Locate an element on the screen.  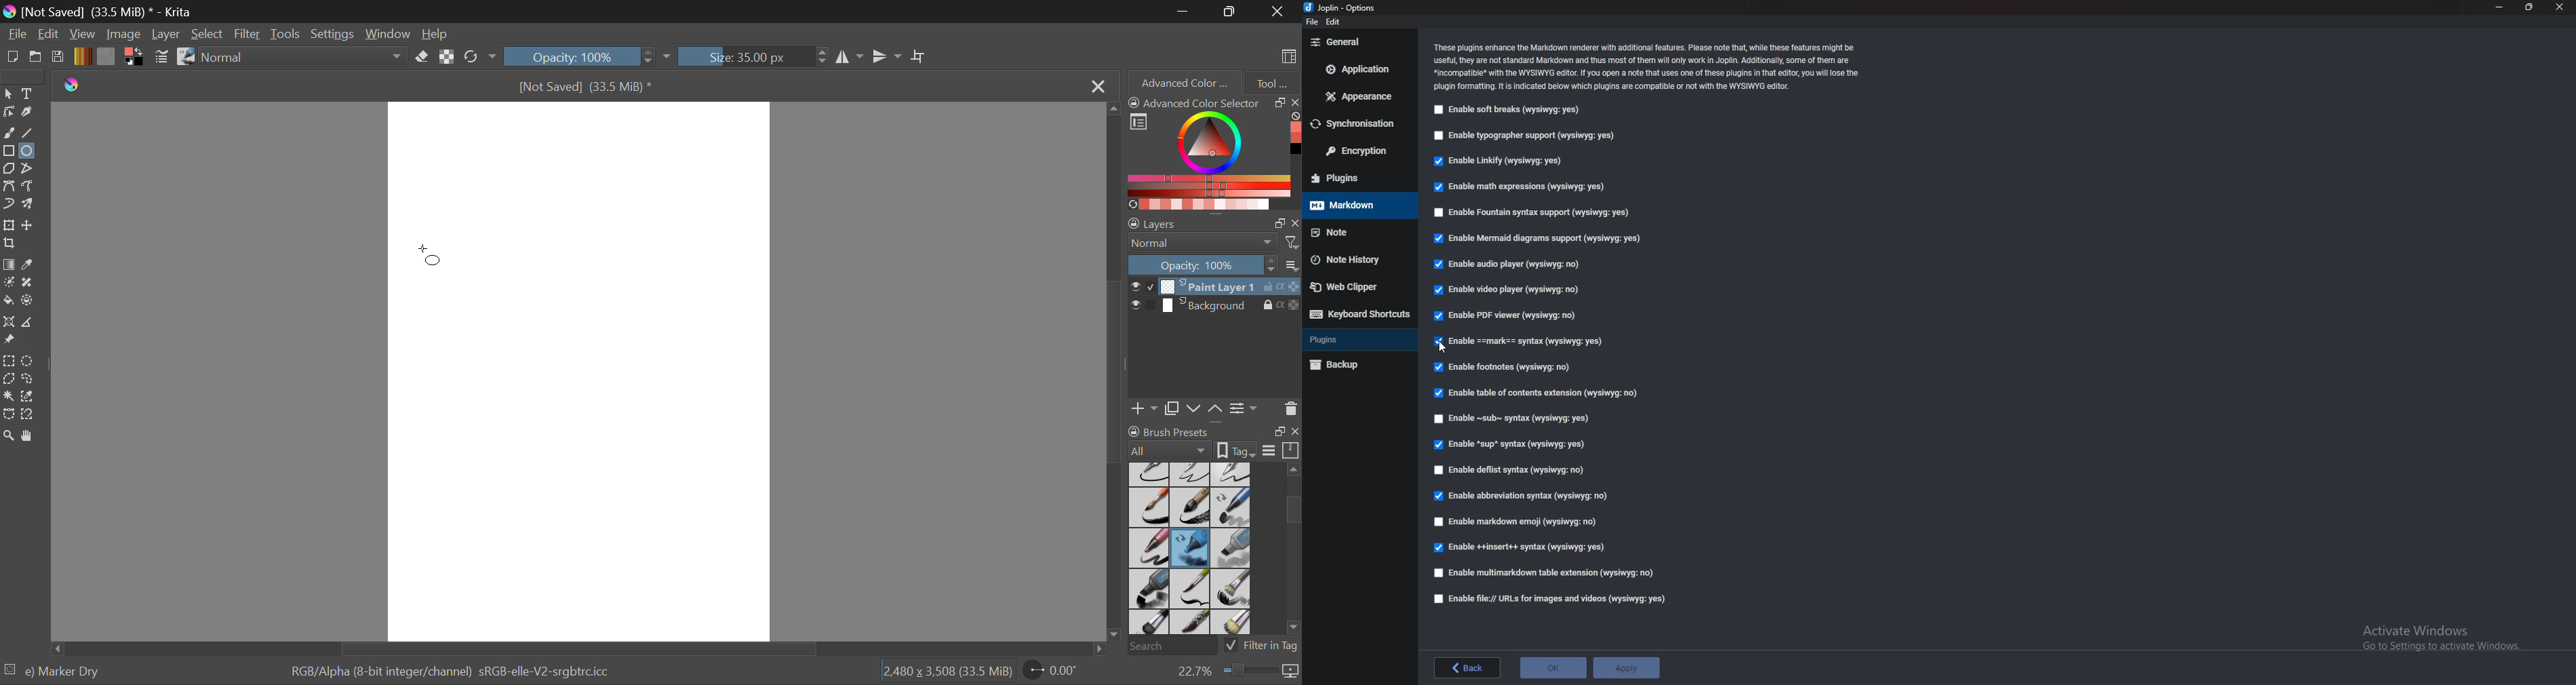
Enable sup syntax is located at coordinates (1509, 445).